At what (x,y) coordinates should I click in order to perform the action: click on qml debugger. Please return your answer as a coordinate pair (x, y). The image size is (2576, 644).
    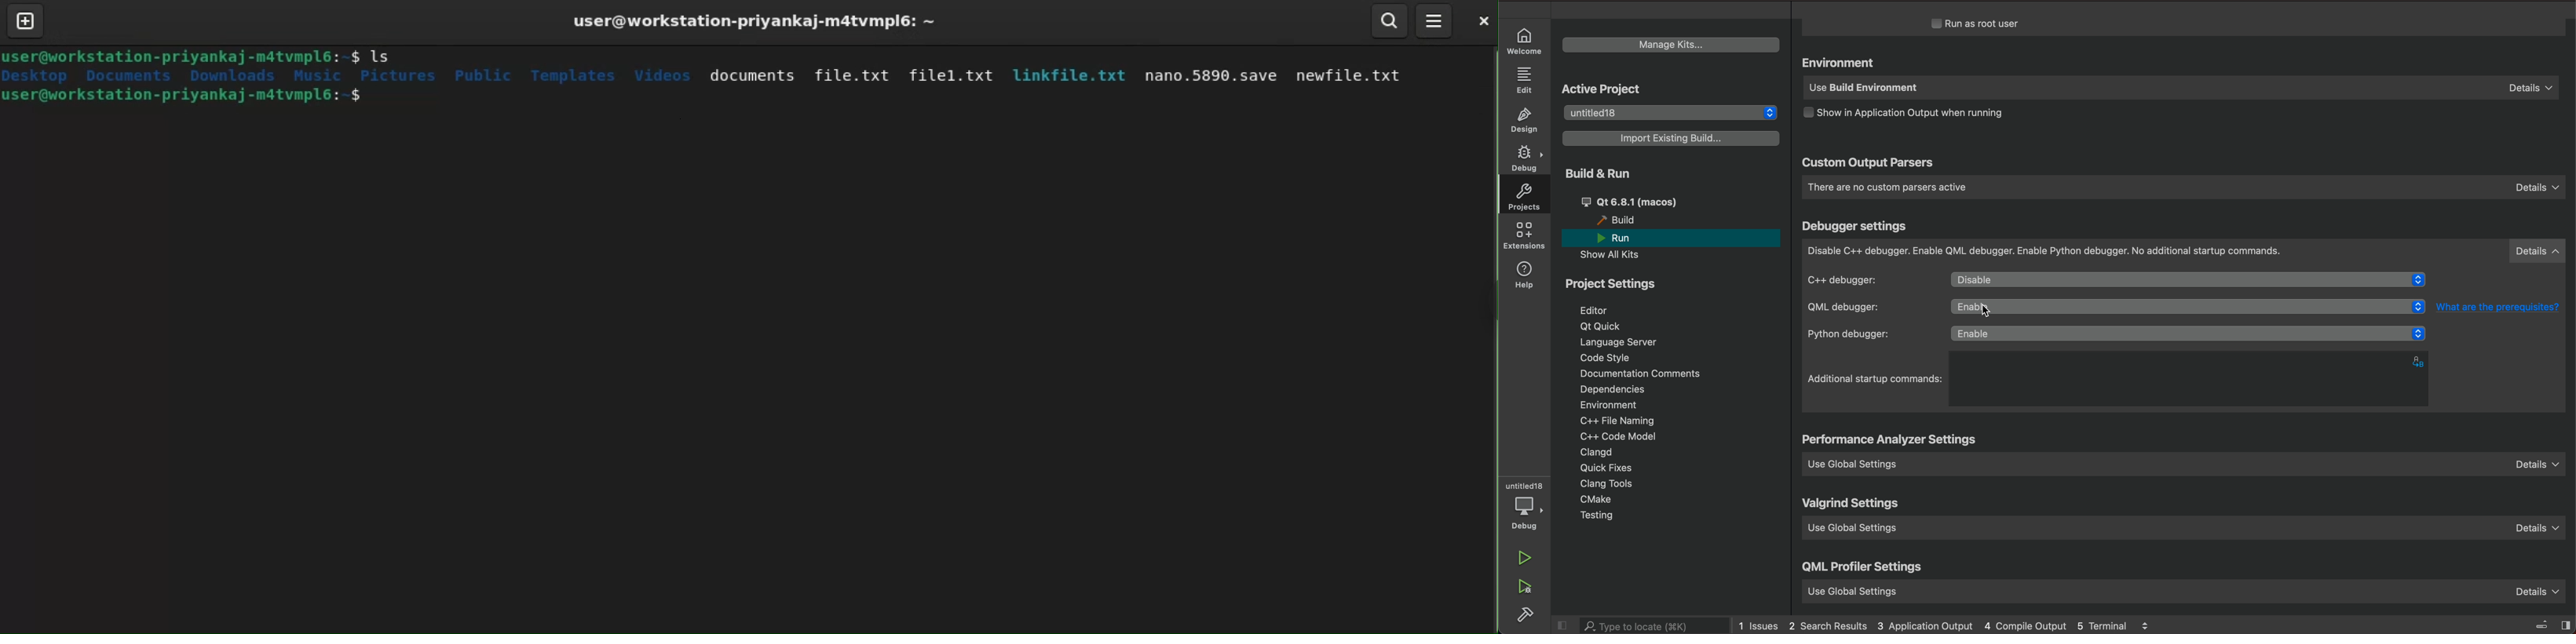
    Looking at the image, I should click on (1864, 307).